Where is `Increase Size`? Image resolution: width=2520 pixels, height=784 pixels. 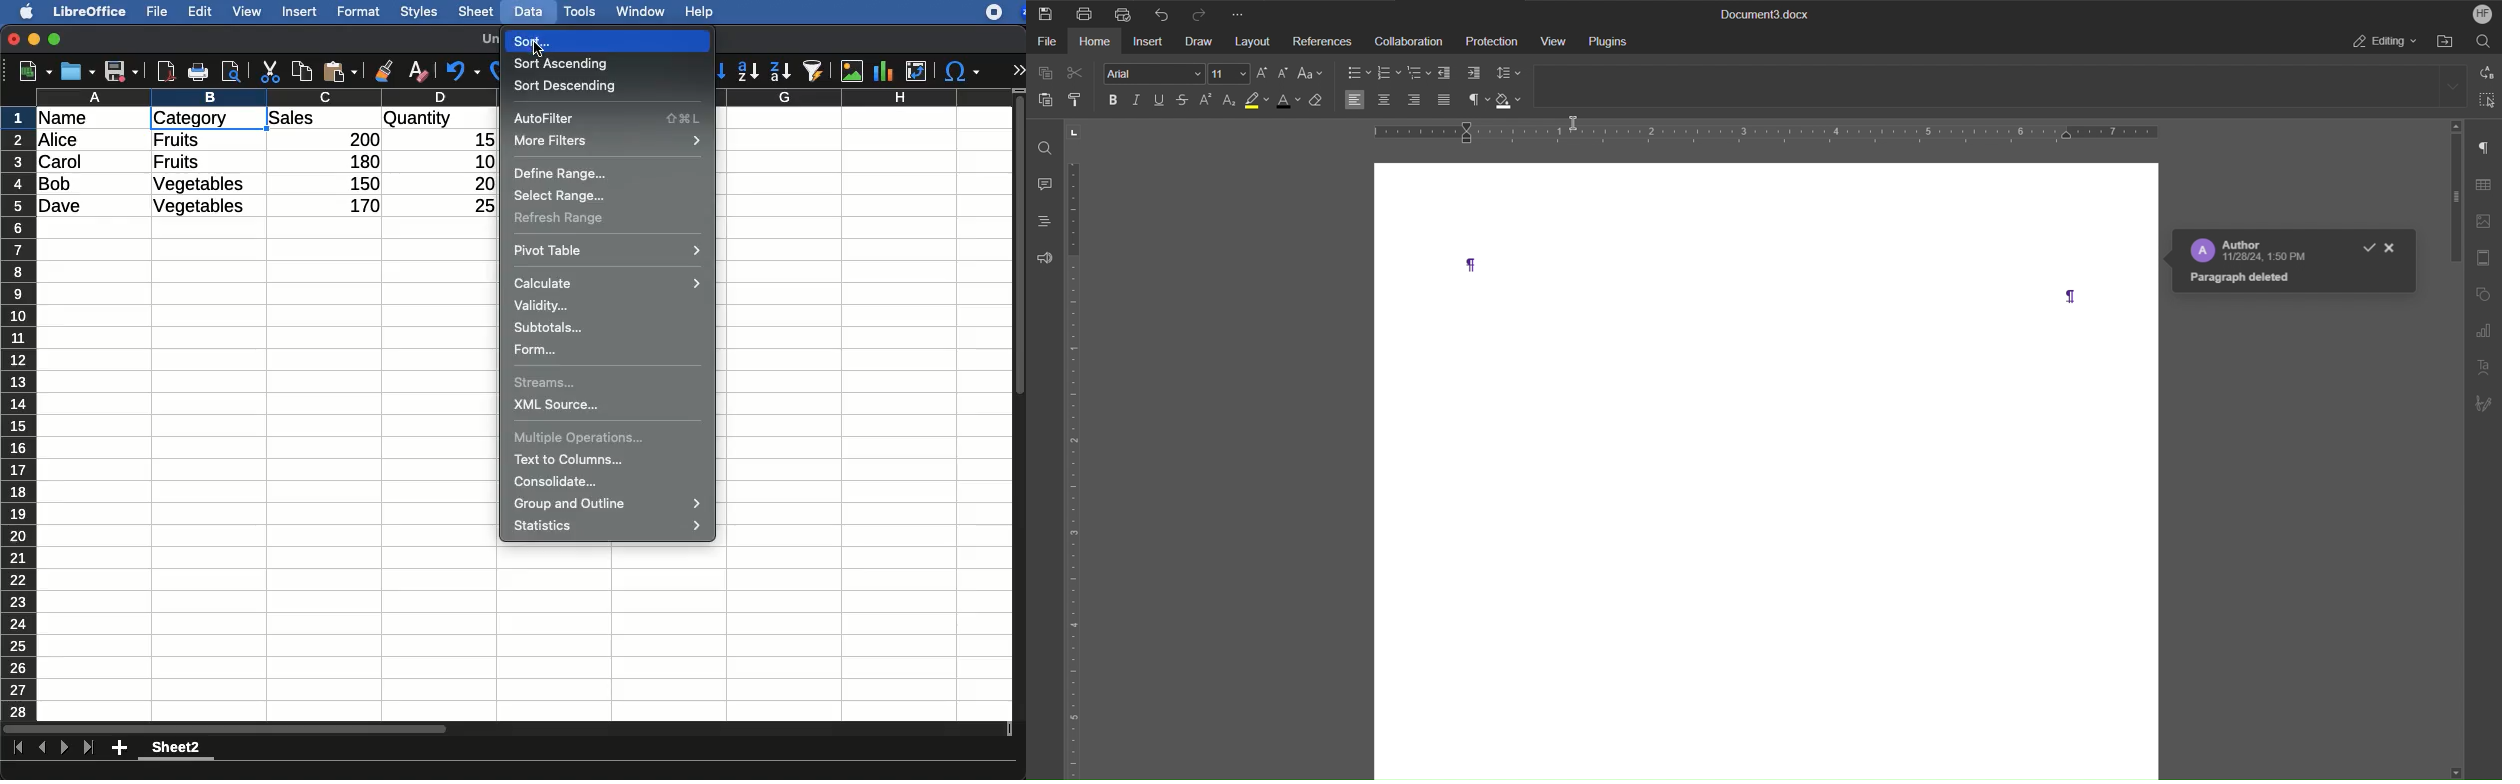 Increase Size is located at coordinates (1262, 73).